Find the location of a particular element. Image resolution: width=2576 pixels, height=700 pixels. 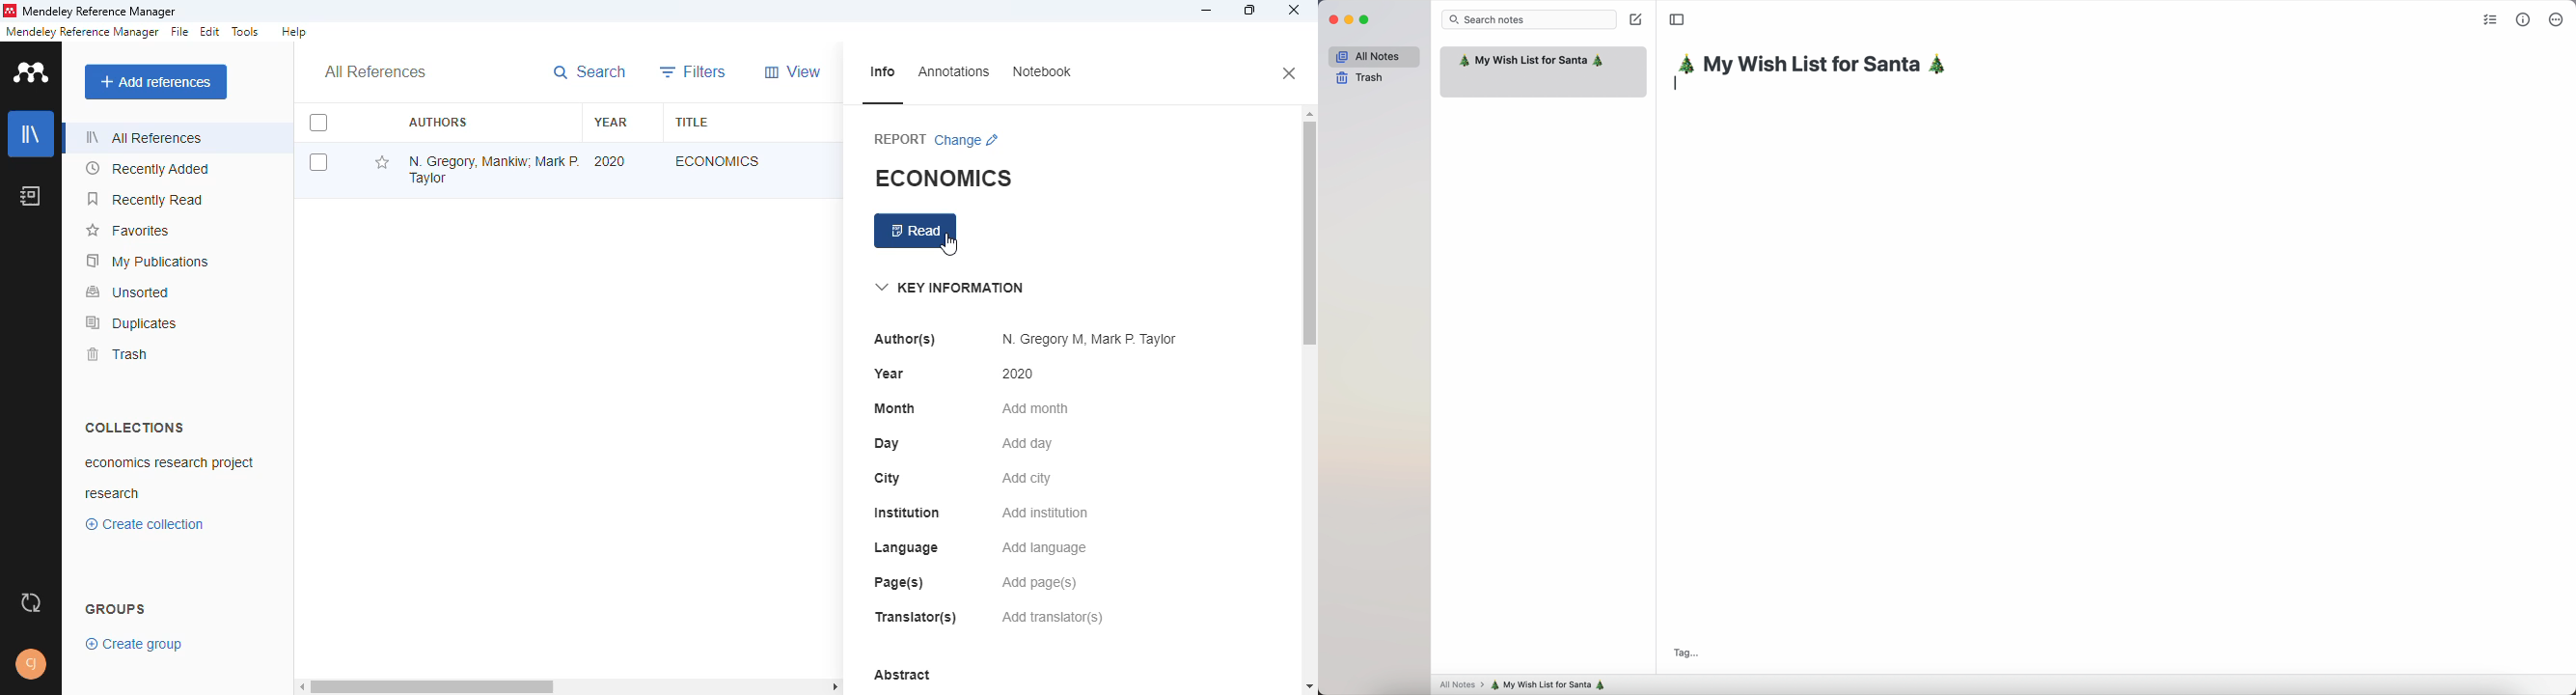

close is located at coordinates (1293, 10).